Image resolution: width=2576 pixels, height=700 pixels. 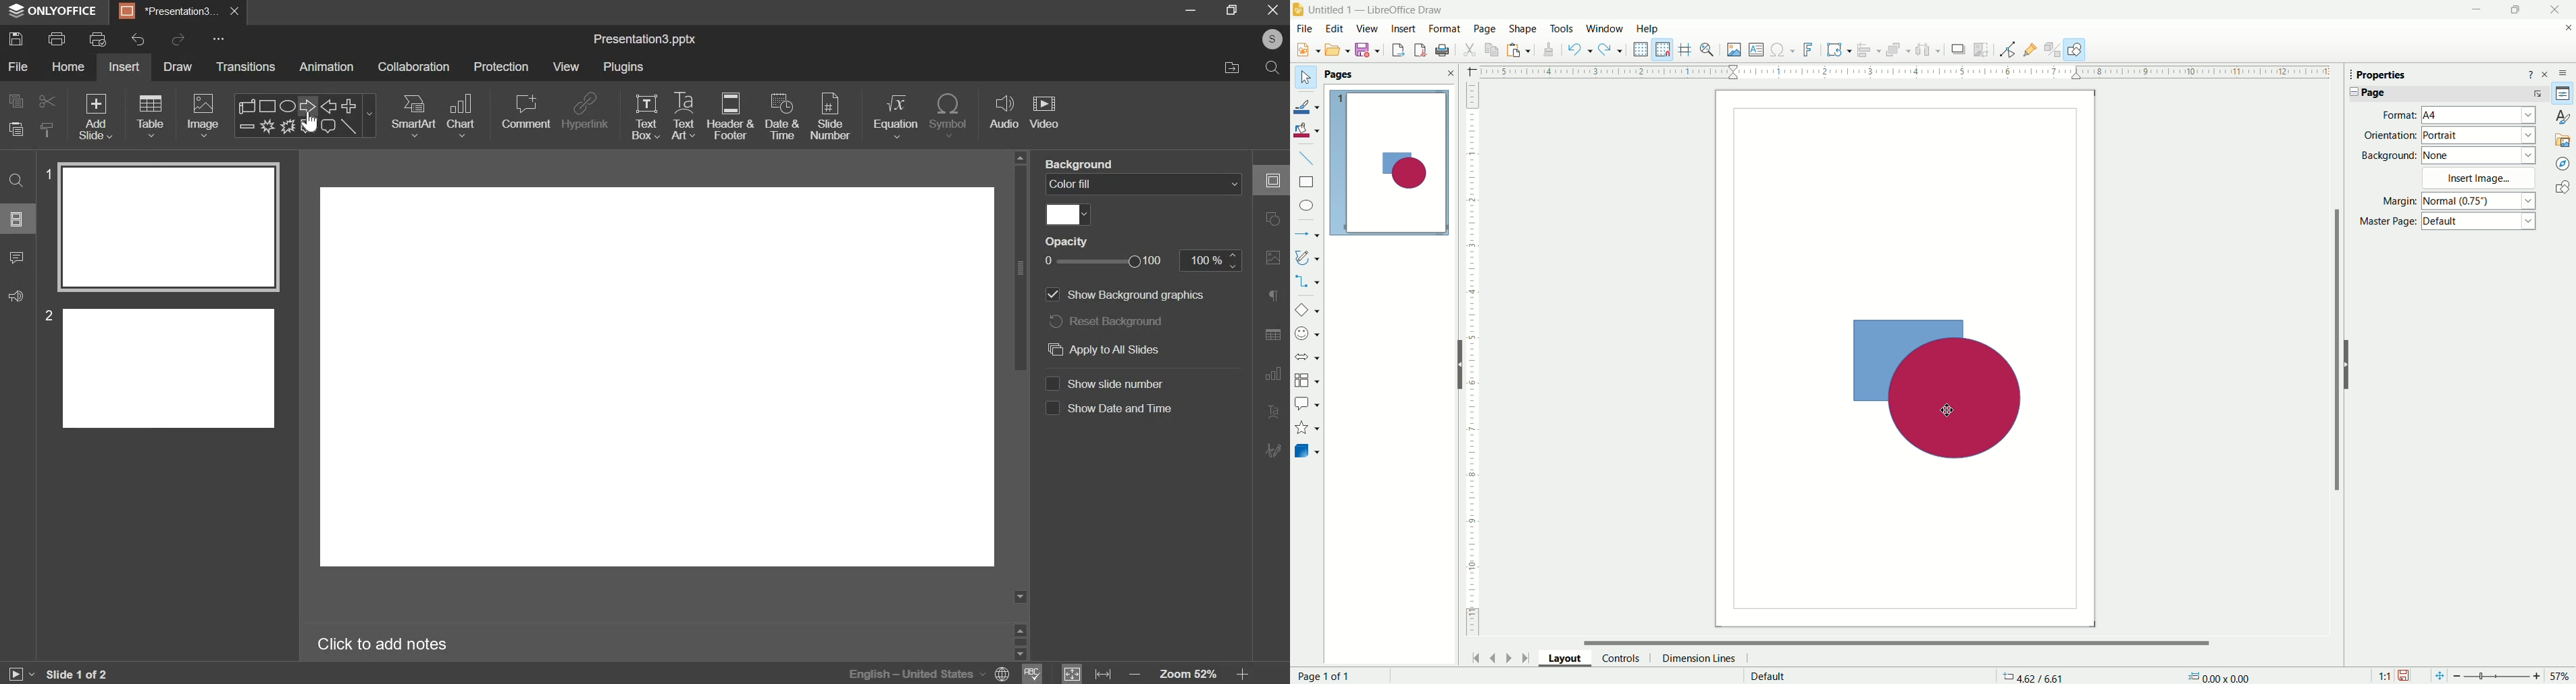 I want to click on text art, so click(x=683, y=116).